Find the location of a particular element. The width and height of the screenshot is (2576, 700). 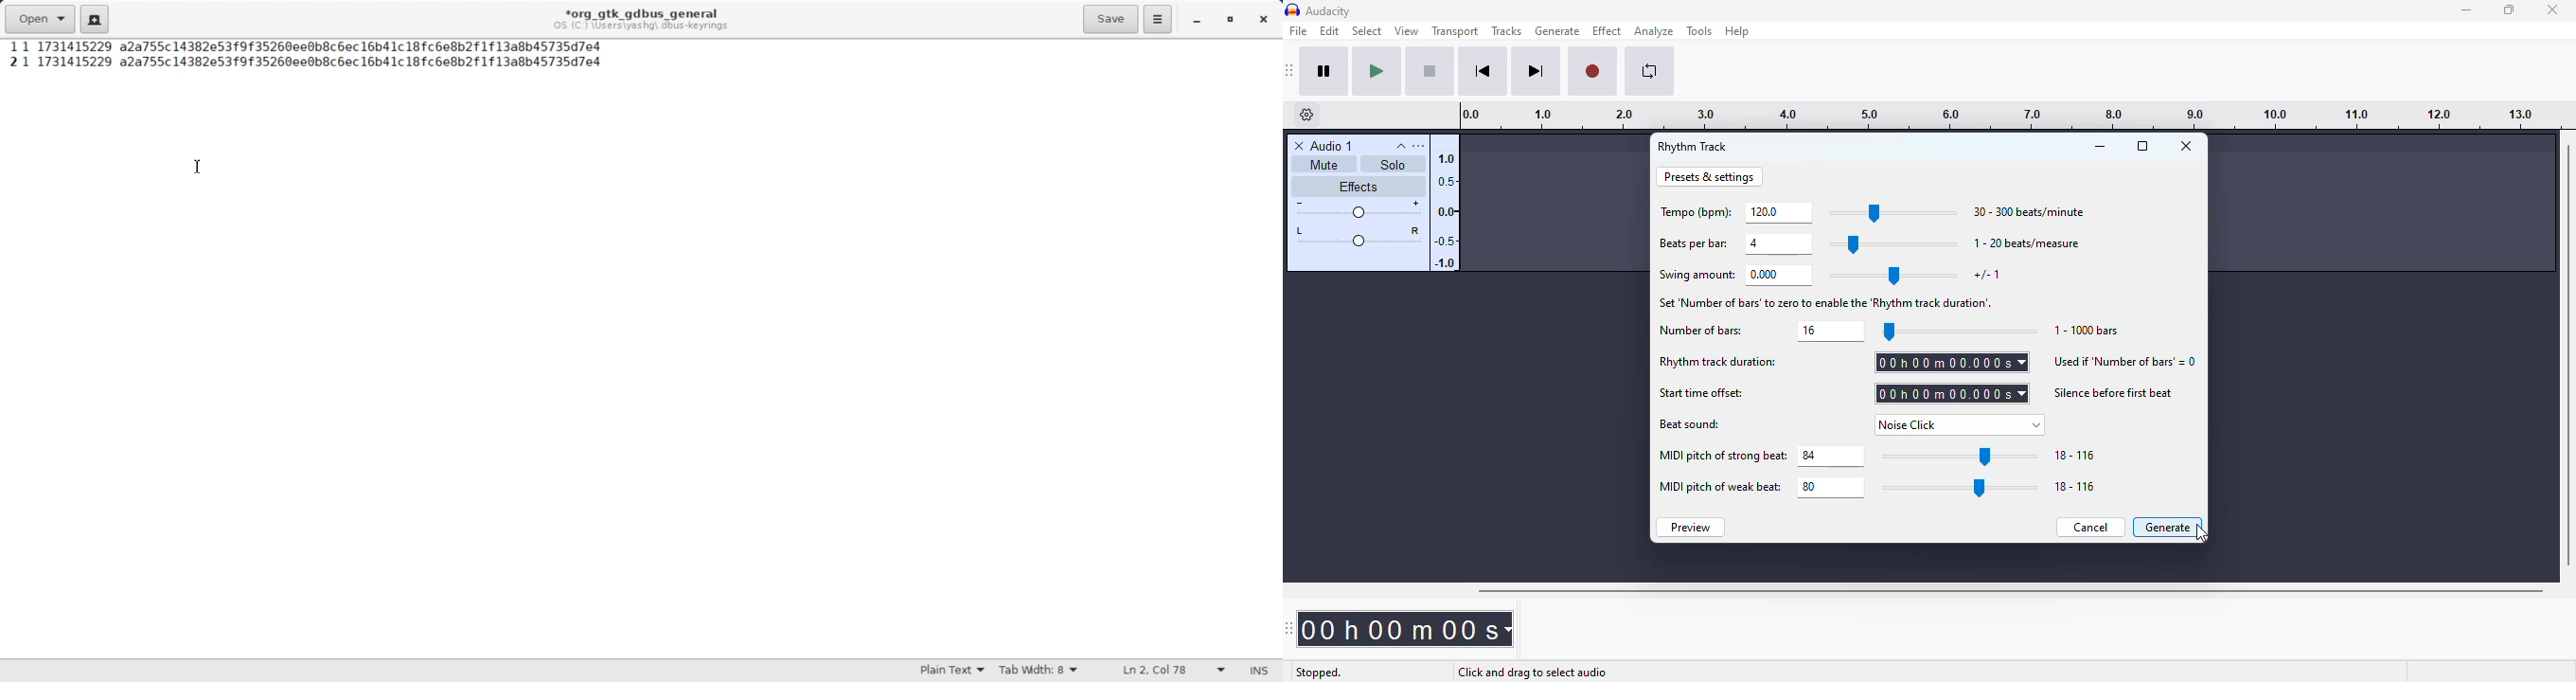

tempo (bpm) is located at coordinates (1697, 213).